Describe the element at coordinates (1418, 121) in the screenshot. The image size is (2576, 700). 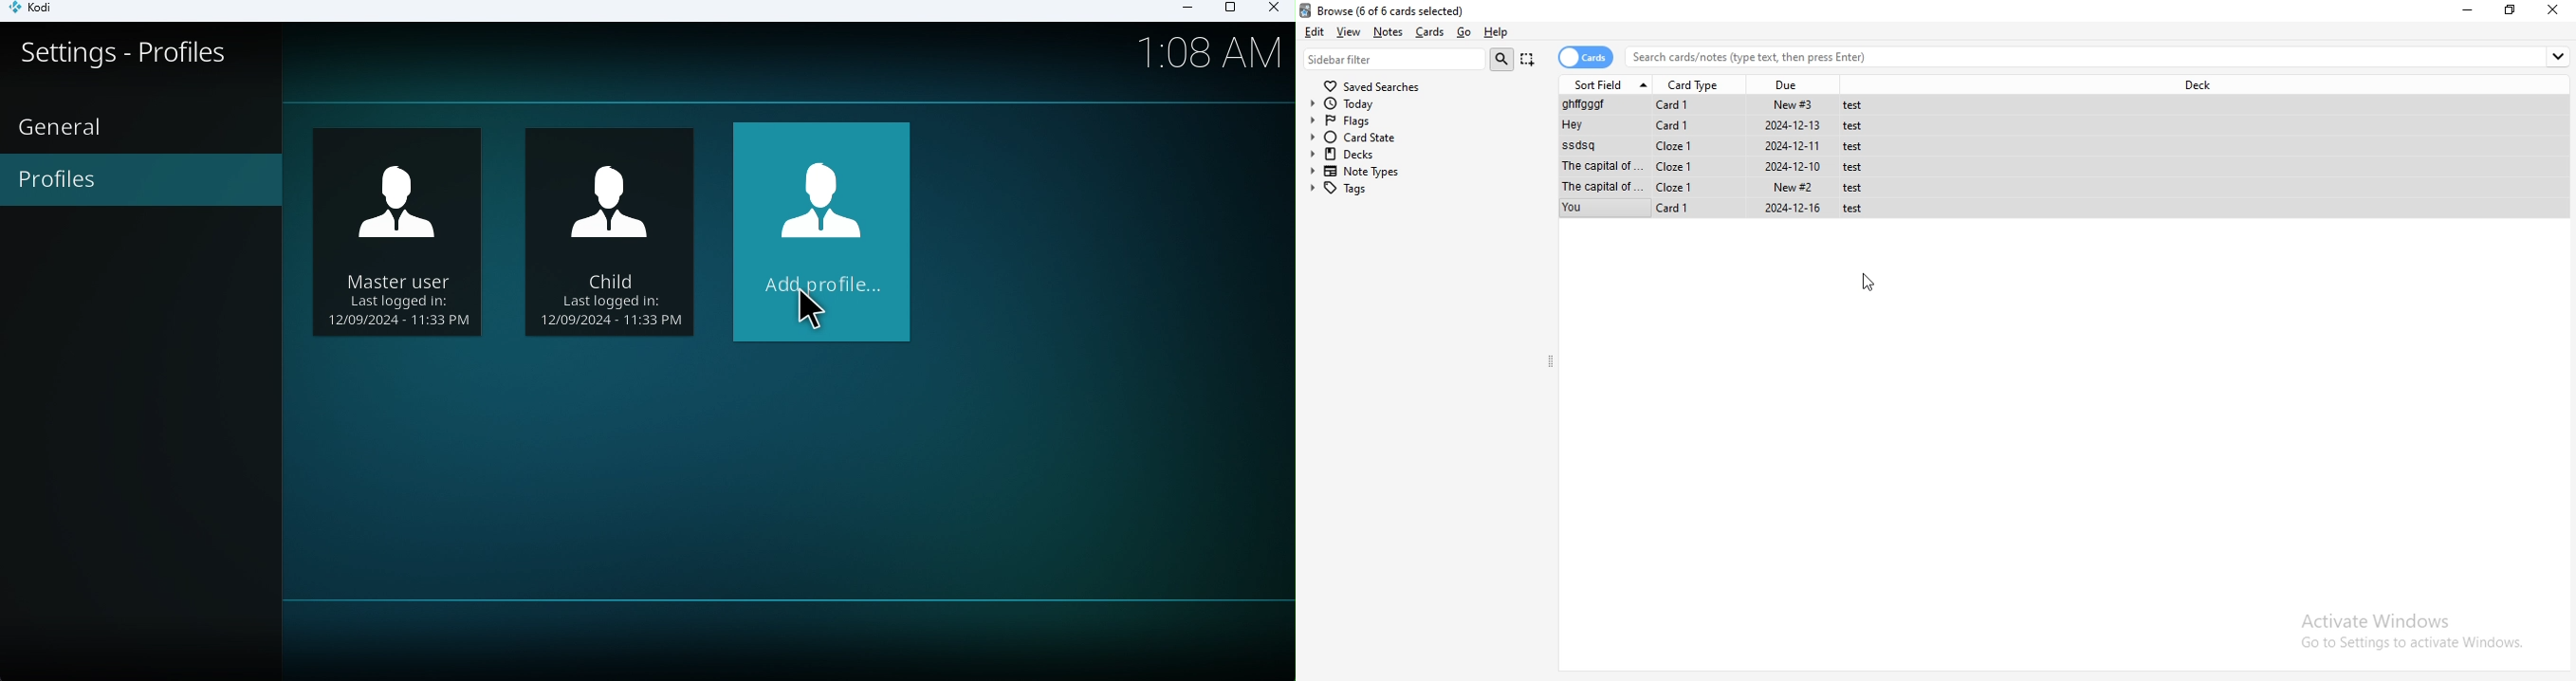
I see `flags` at that location.